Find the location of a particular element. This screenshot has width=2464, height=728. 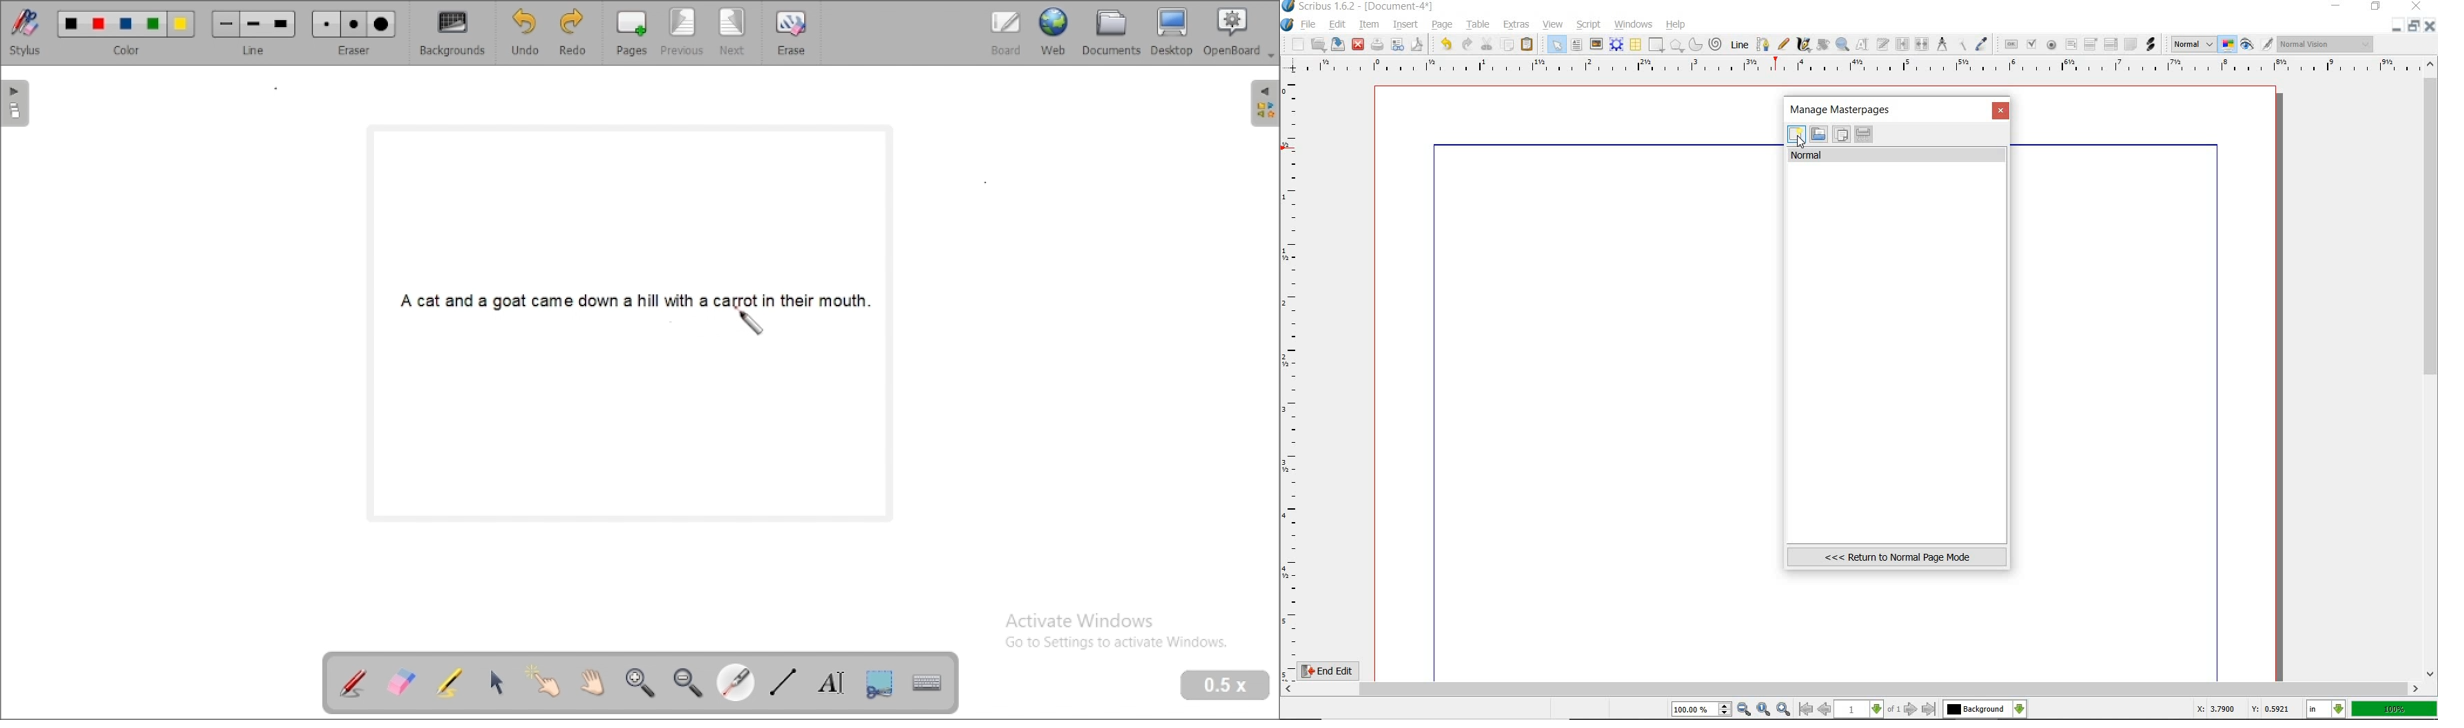

go to previous page is located at coordinates (1826, 710).